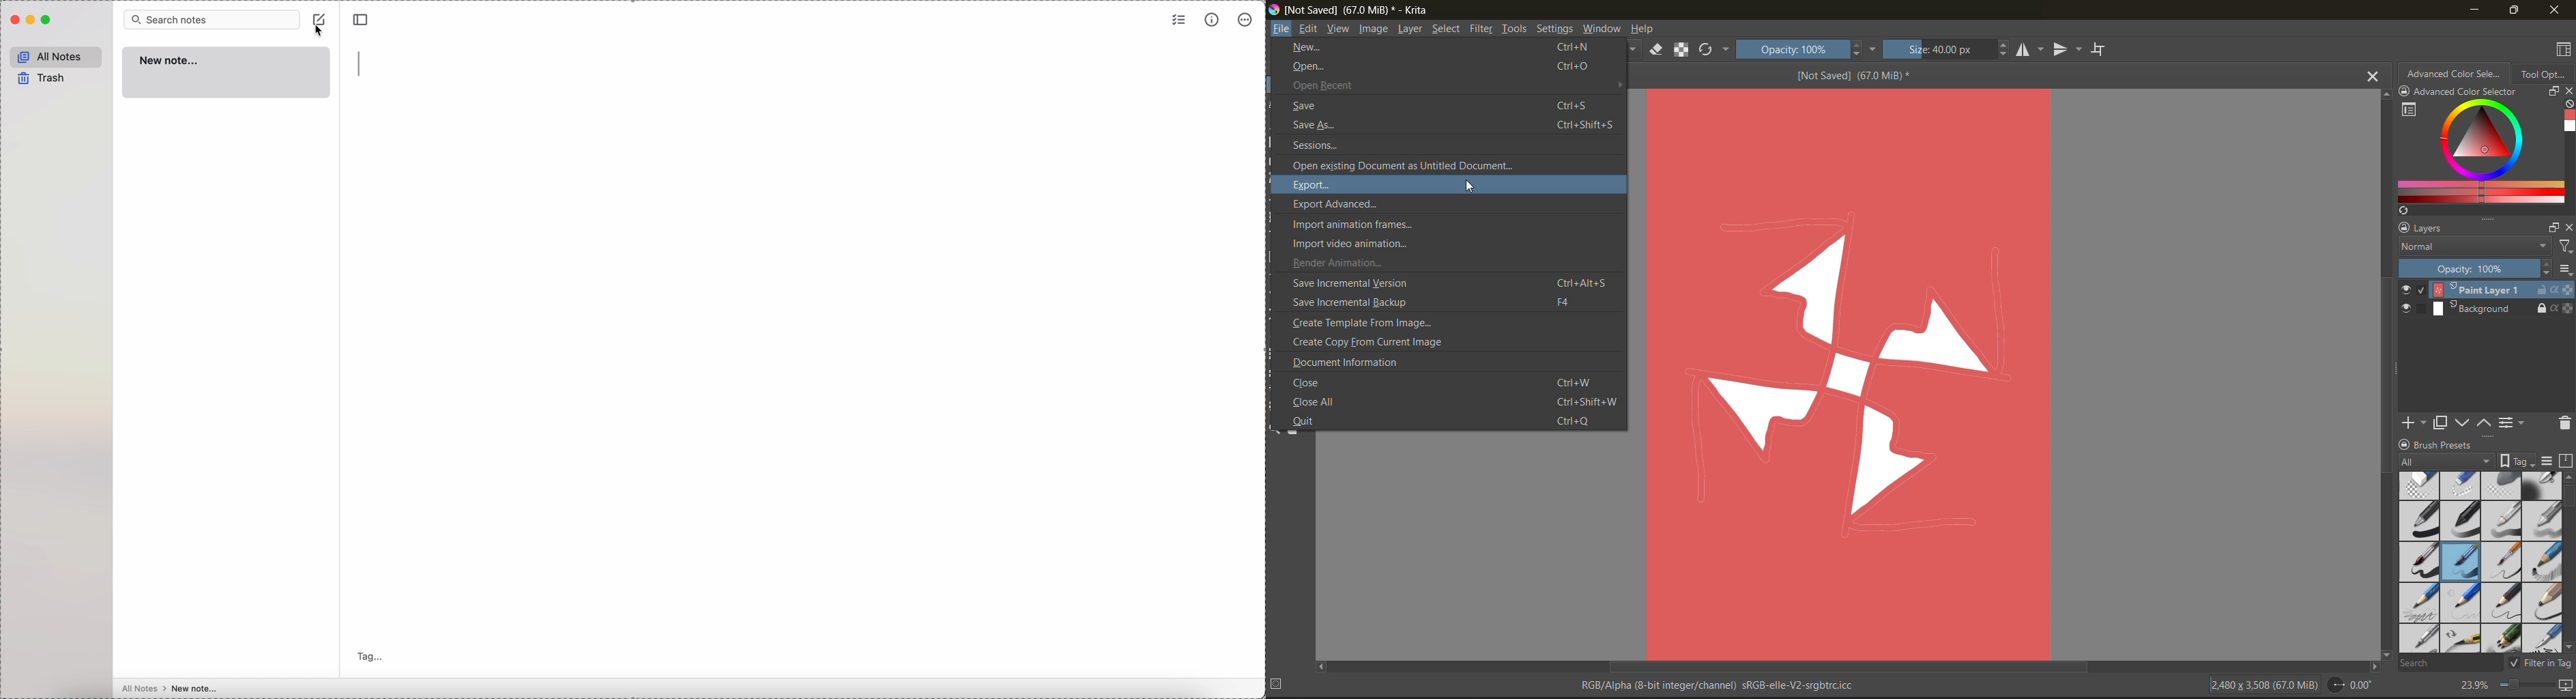  Describe the element at coordinates (1383, 144) in the screenshot. I see `sessions` at that location.